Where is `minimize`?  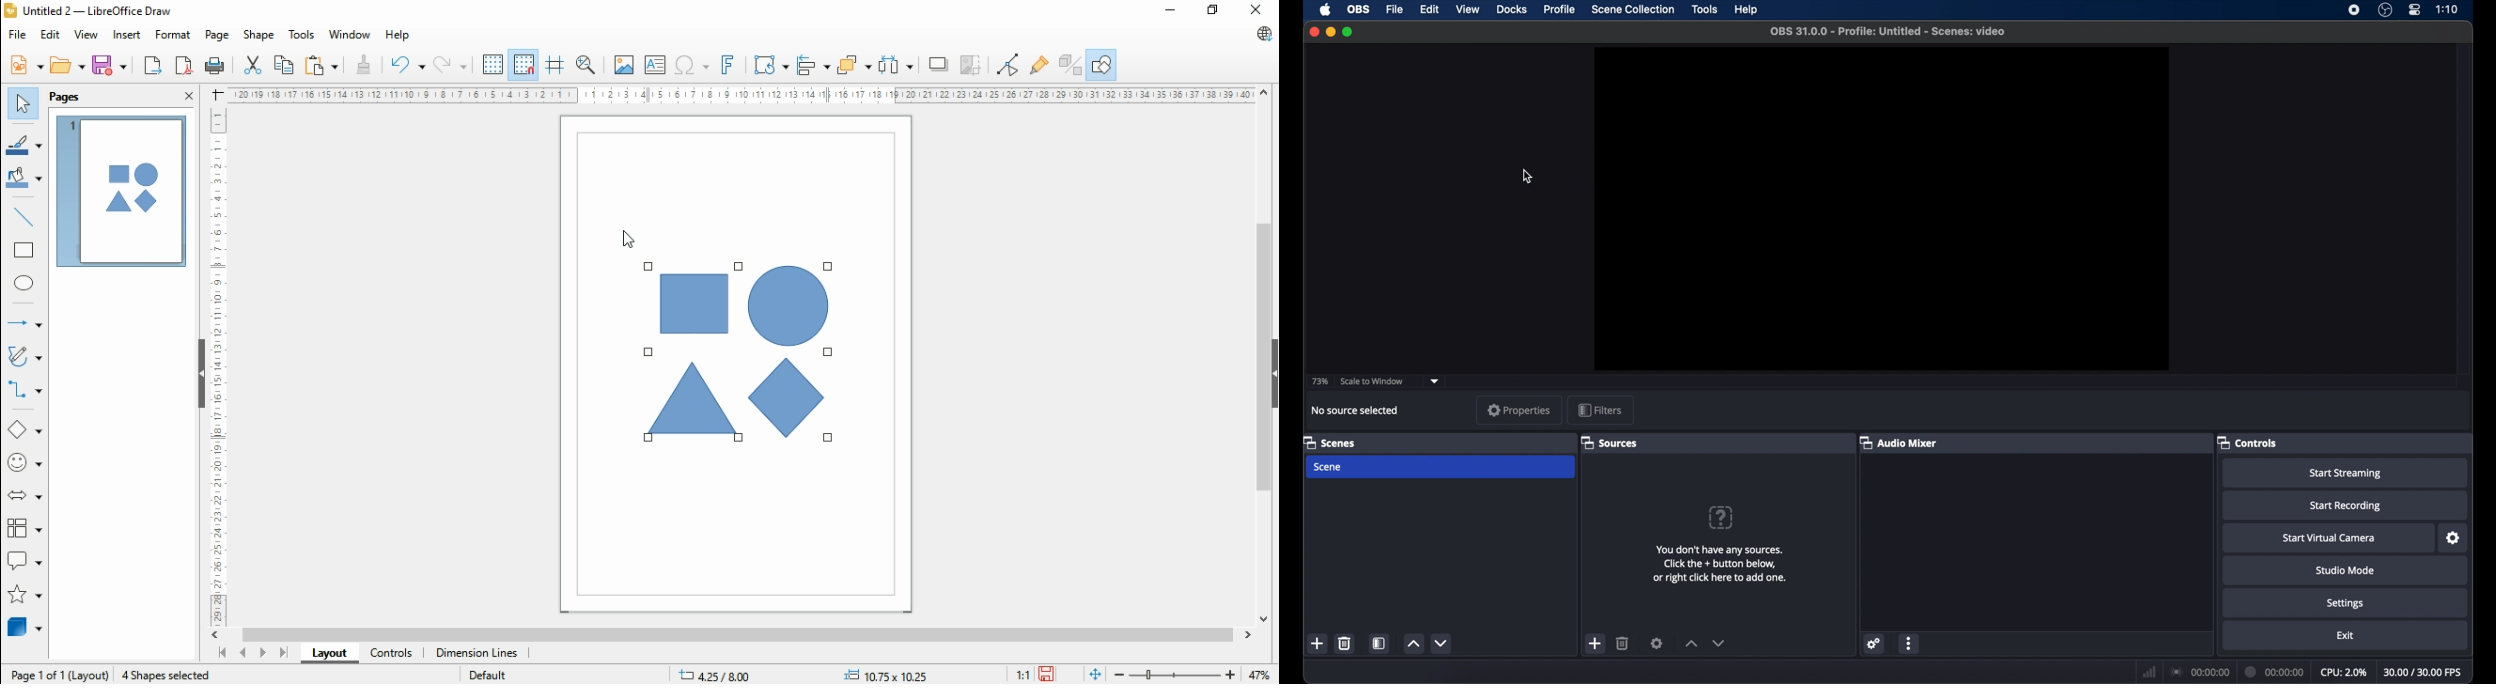 minimize is located at coordinates (1330, 32).